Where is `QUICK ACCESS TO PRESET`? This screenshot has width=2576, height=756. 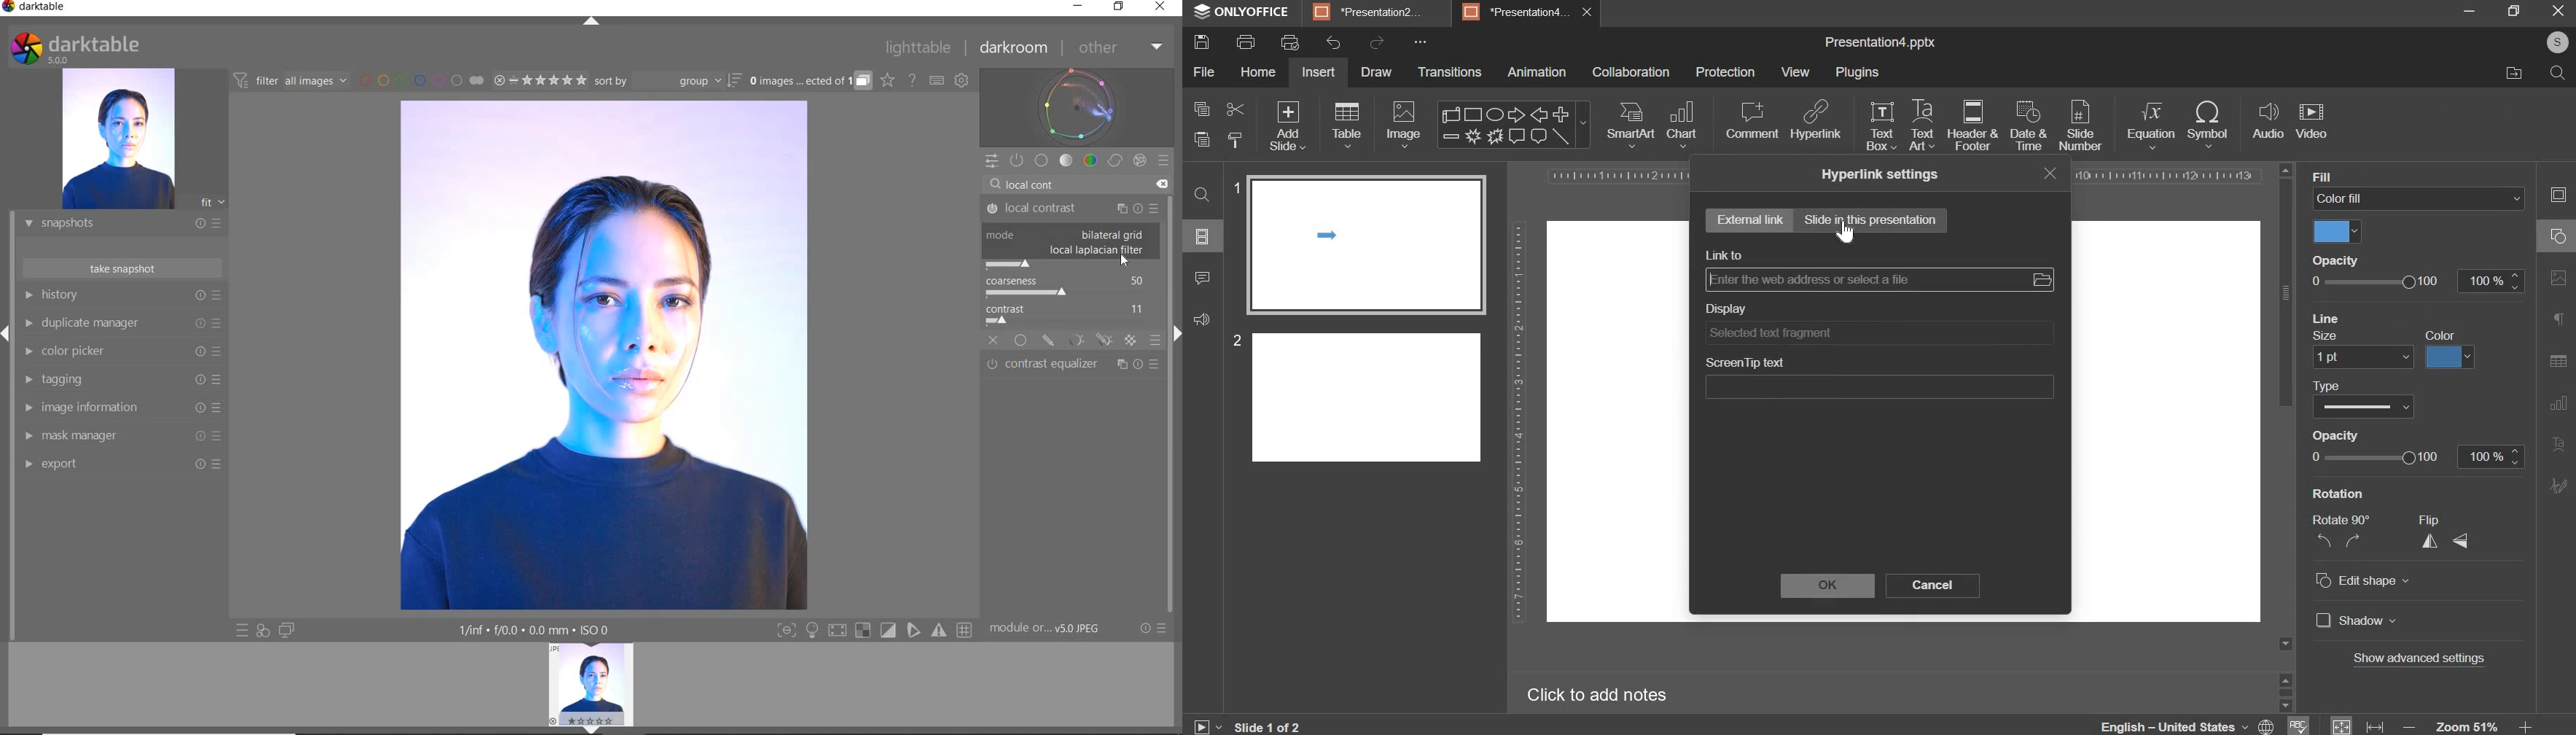
QUICK ACCESS TO PRESET is located at coordinates (243, 632).